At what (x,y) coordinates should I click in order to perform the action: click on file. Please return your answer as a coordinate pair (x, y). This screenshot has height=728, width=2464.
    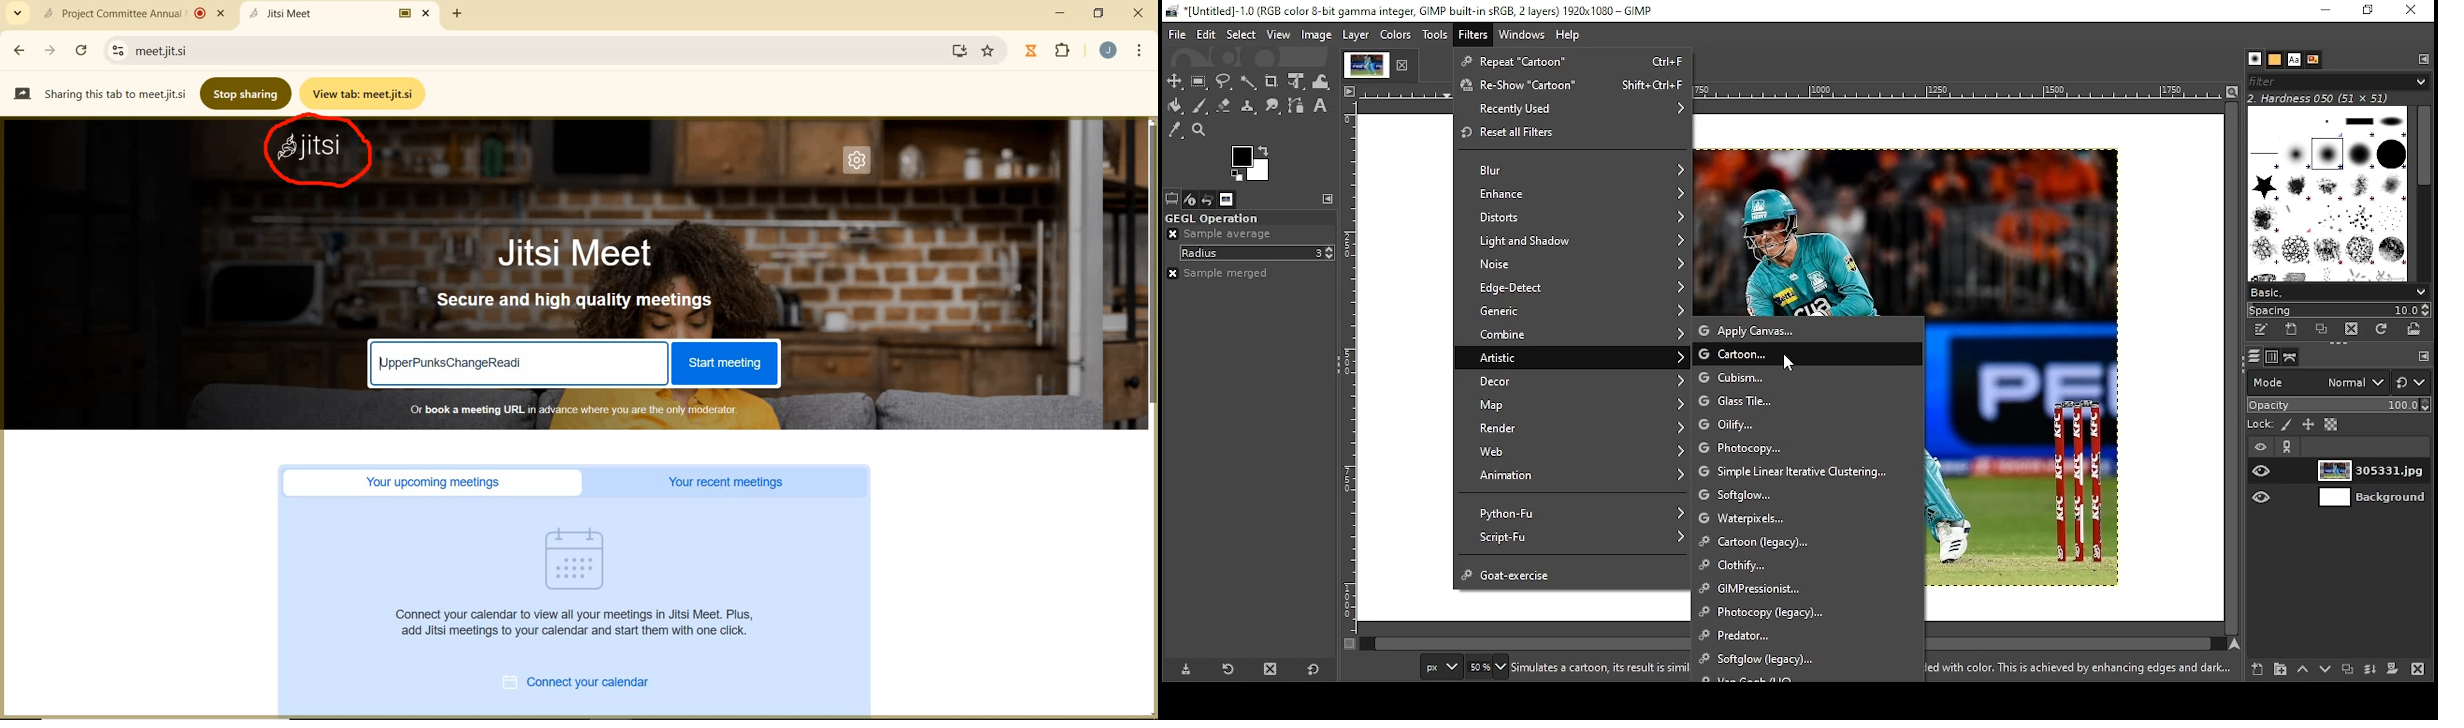
    Looking at the image, I should click on (1178, 35).